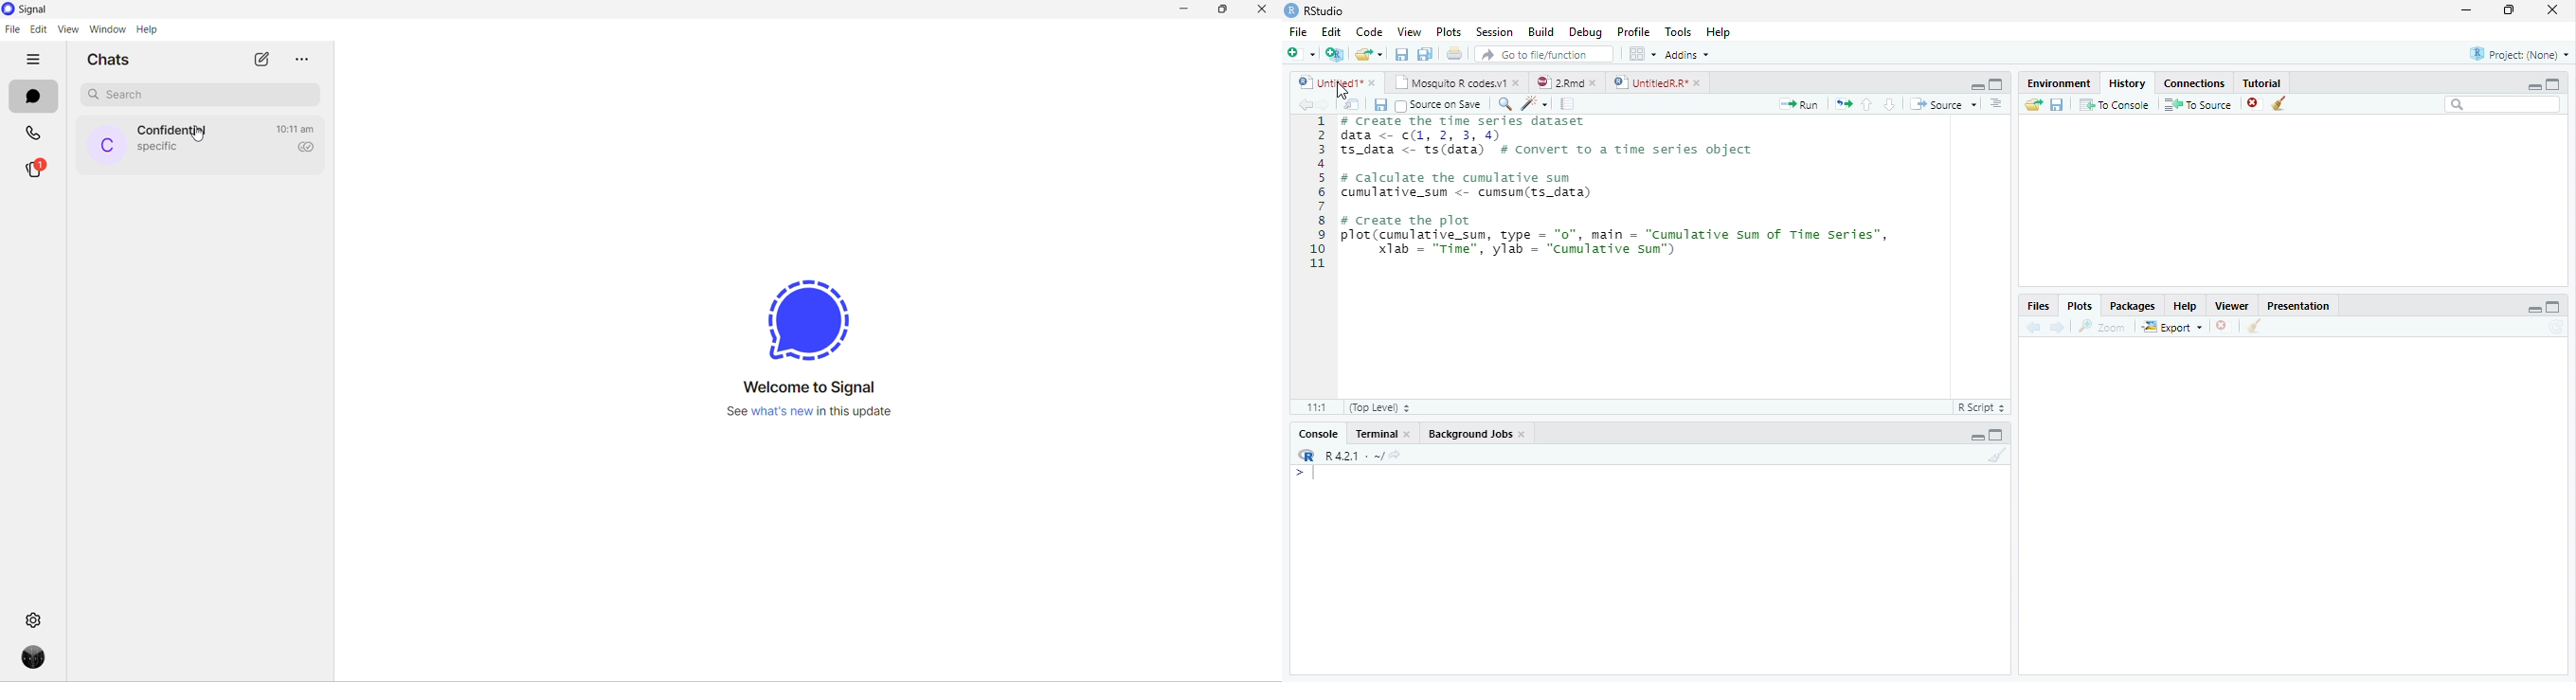  Describe the element at coordinates (2532, 87) in the screenshot. I see `Minimize` at that location.